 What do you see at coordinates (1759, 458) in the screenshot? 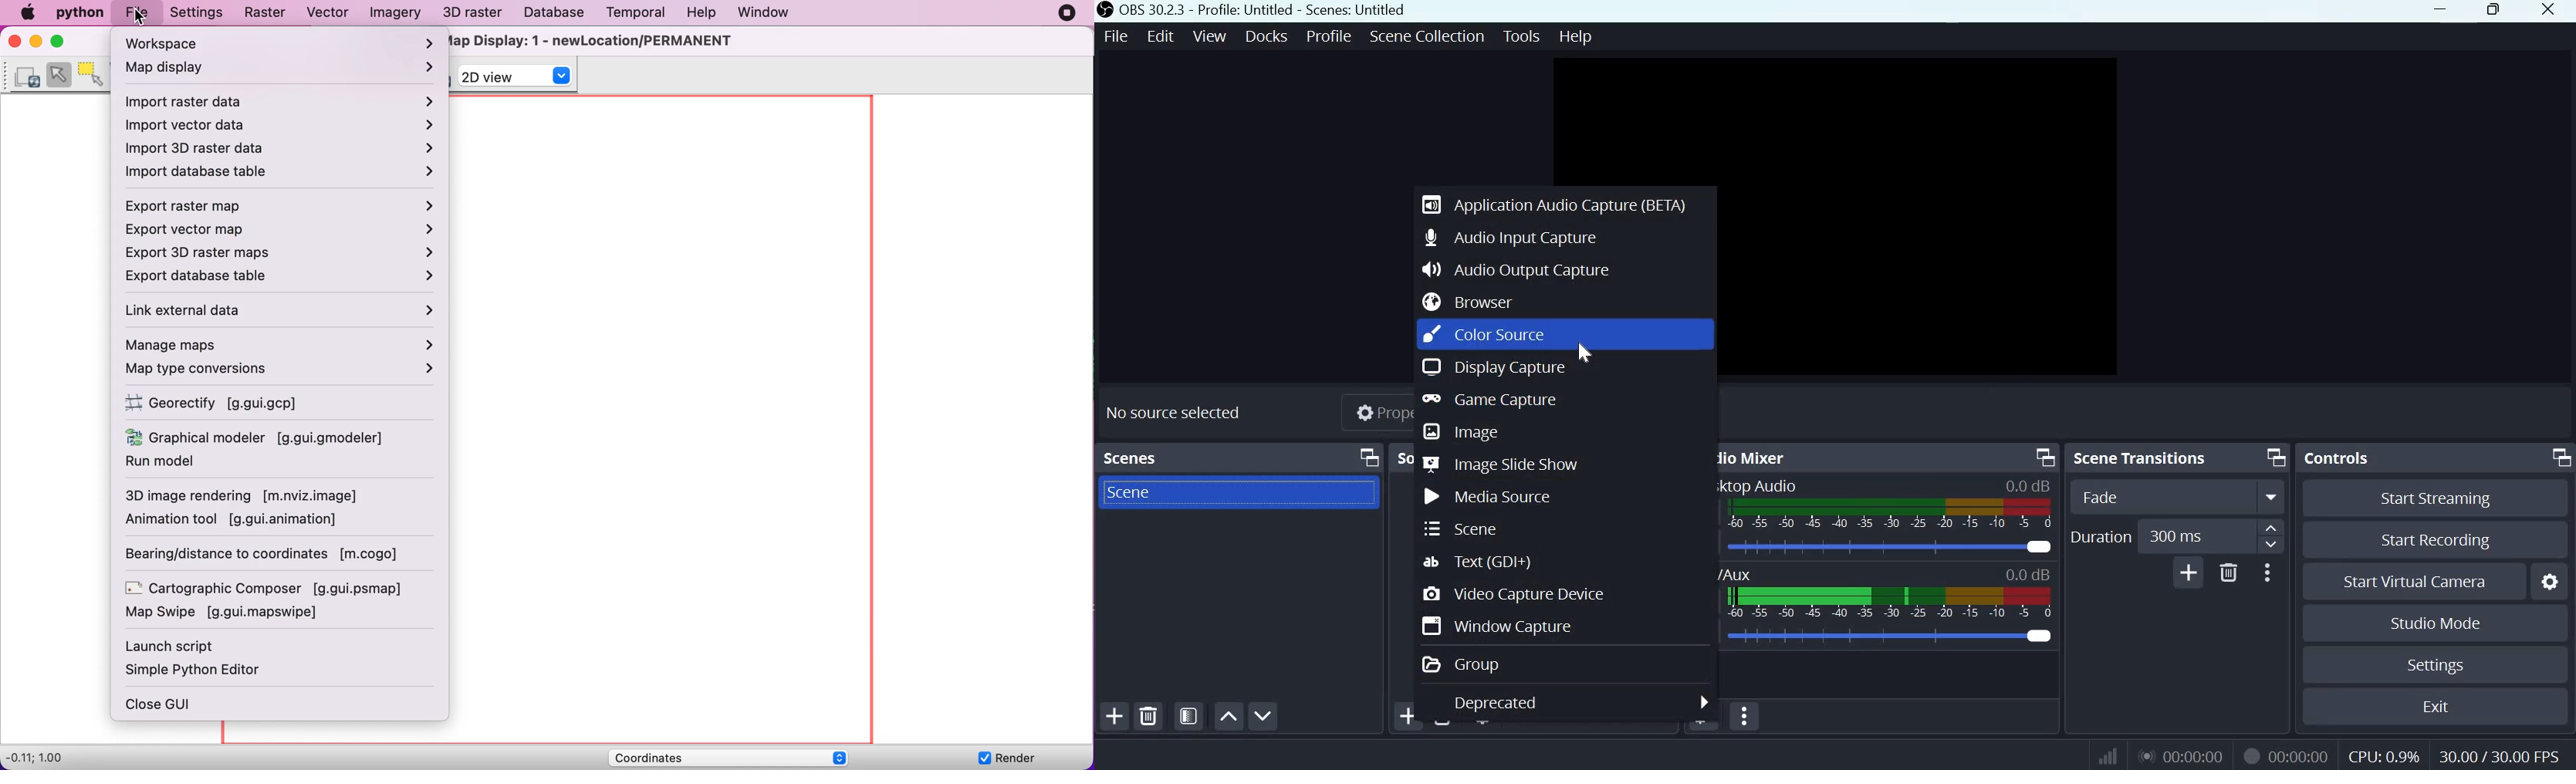
I see `Audio Mixer` at bounding box center [1759, 458].